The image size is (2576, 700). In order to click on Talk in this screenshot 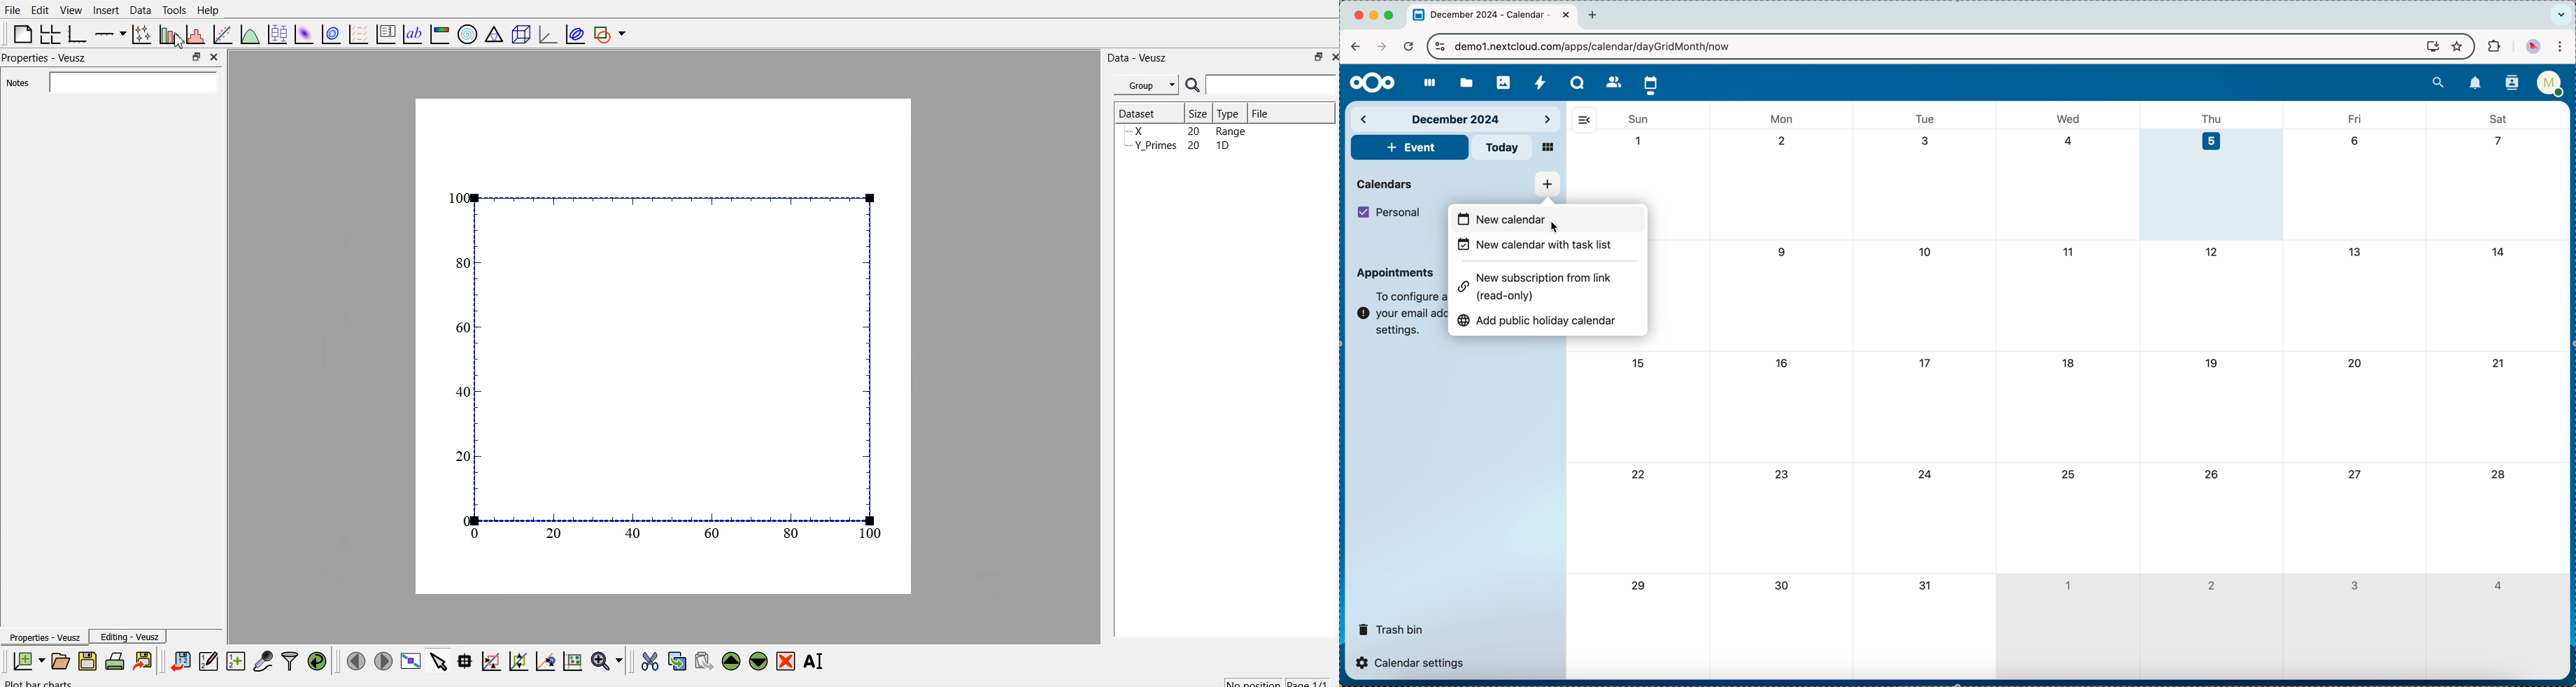, I will do `click(1578, 82)`.